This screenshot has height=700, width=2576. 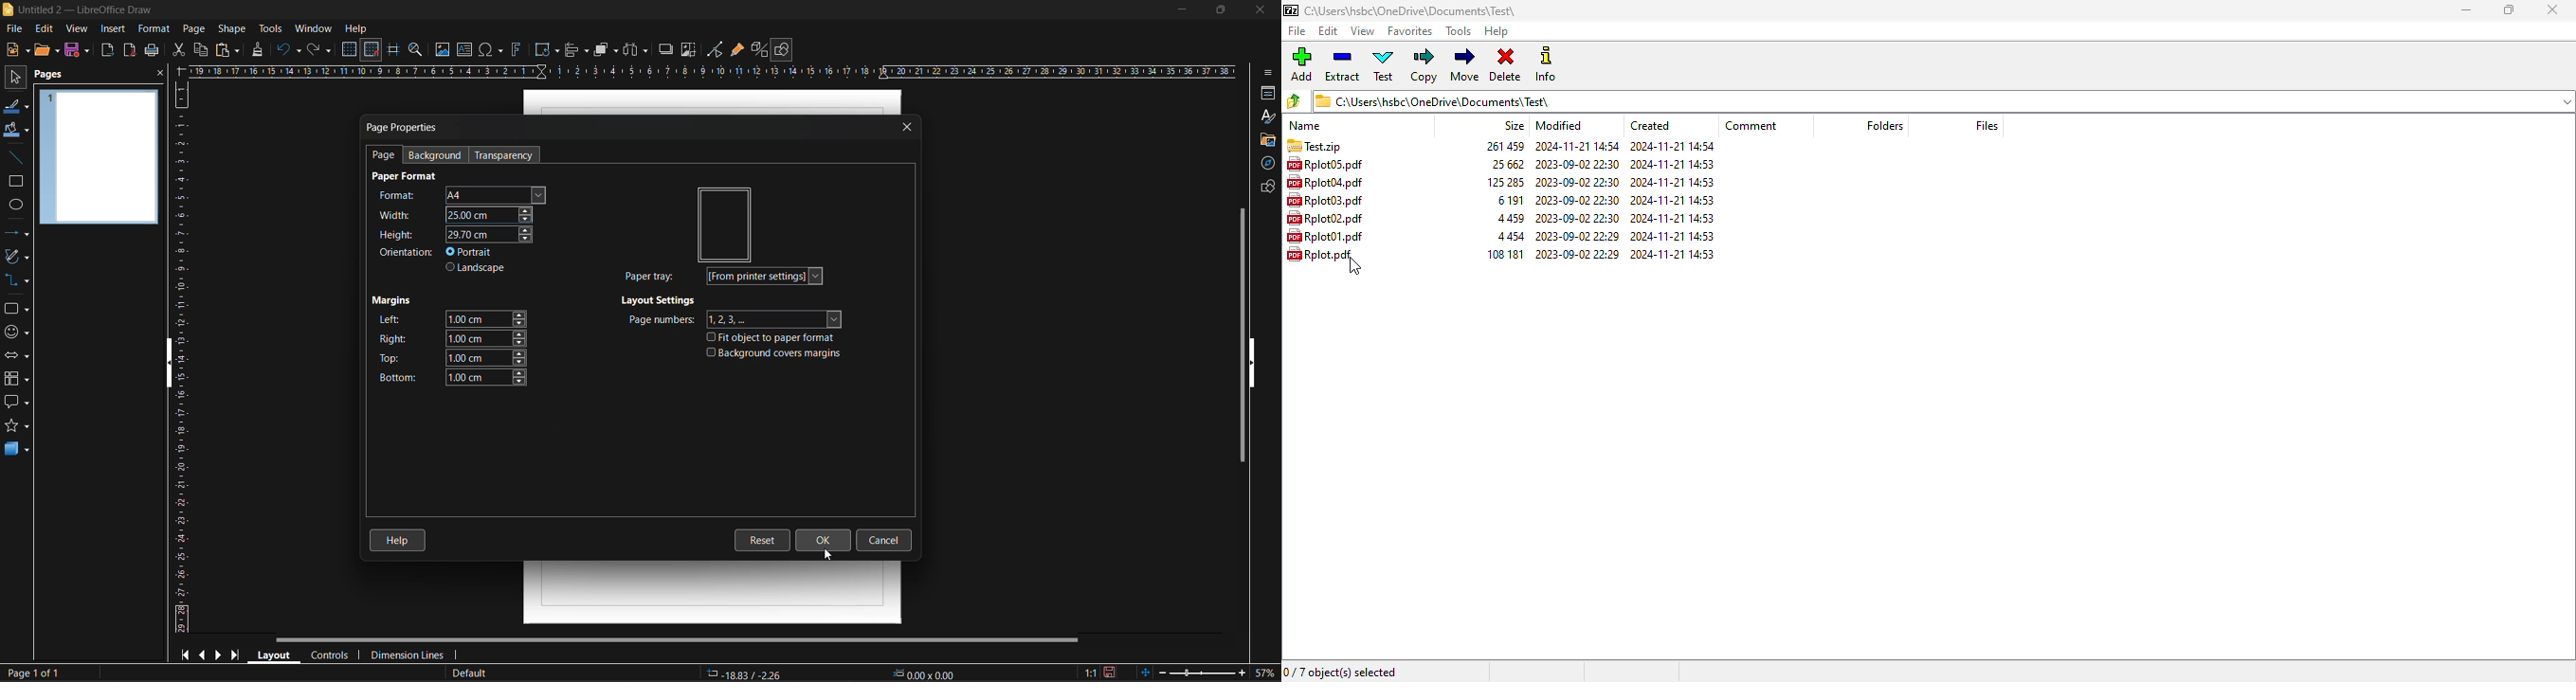 I want to click on format, so click(x=455, y=194).